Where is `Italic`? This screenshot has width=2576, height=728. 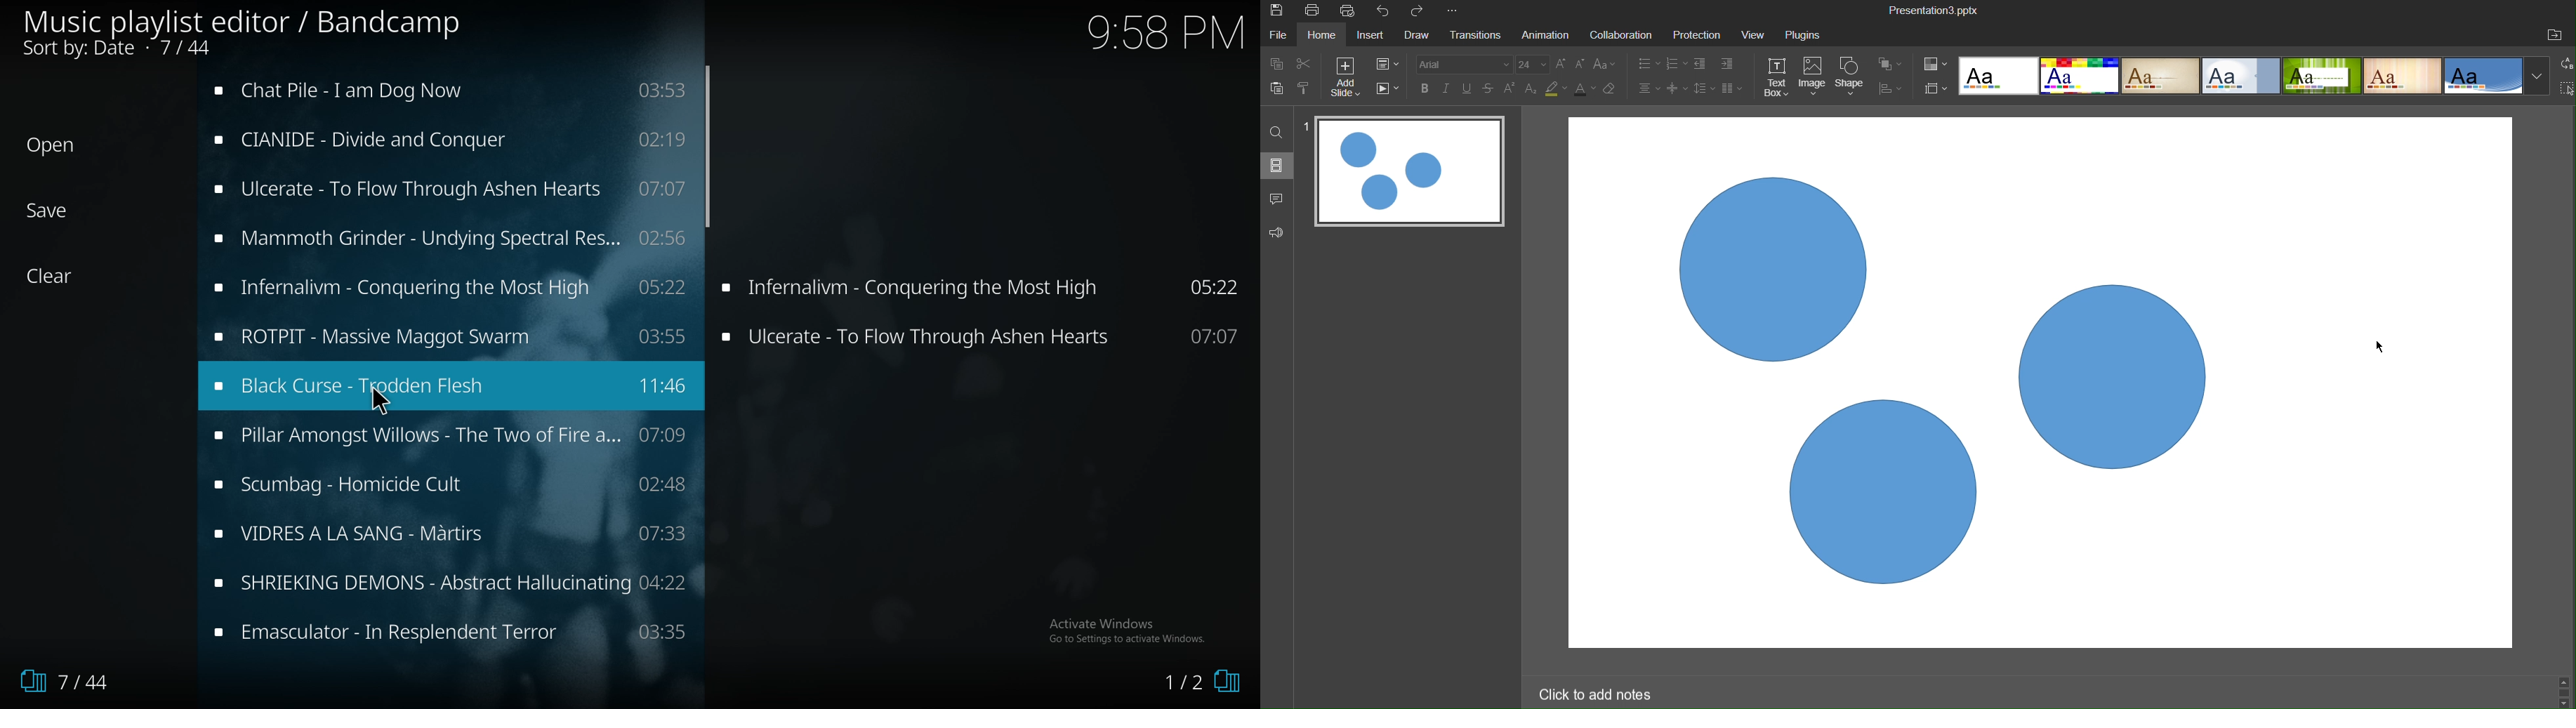
Italic is located at coordinates (1449, 88).